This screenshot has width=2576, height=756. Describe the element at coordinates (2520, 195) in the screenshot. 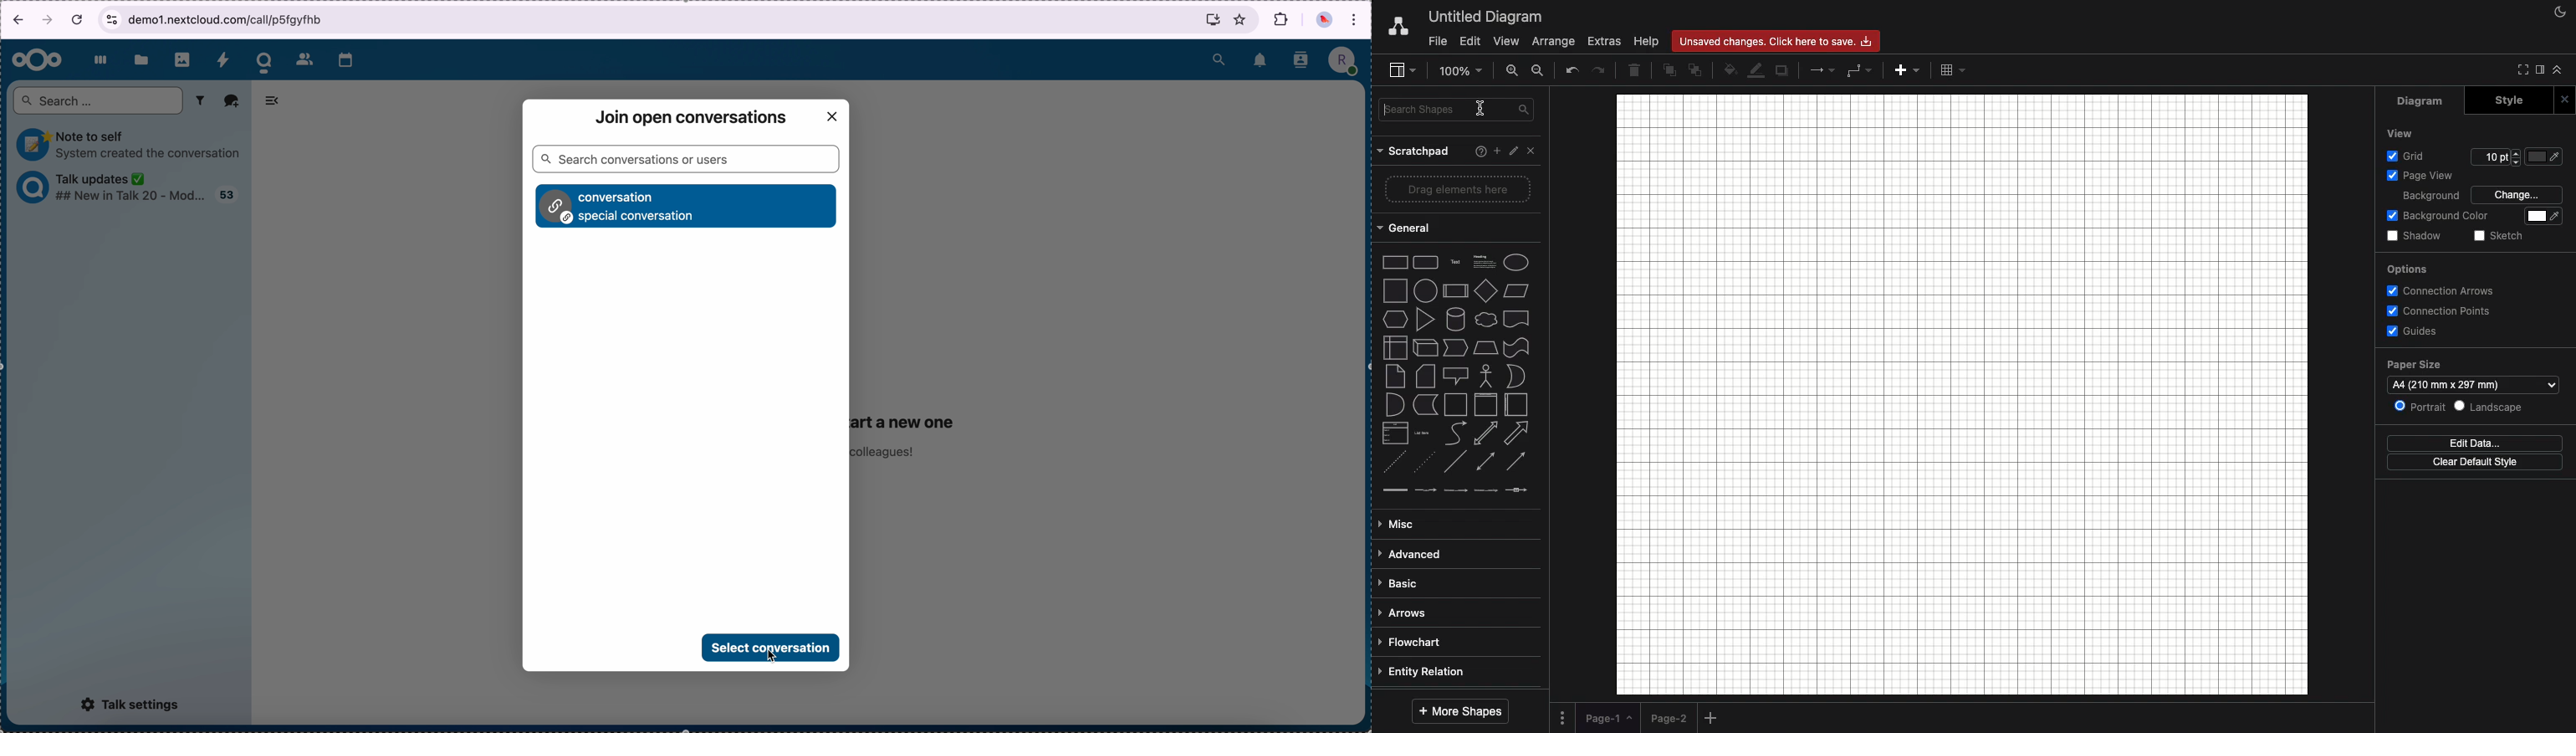

I see `Change` at that location.